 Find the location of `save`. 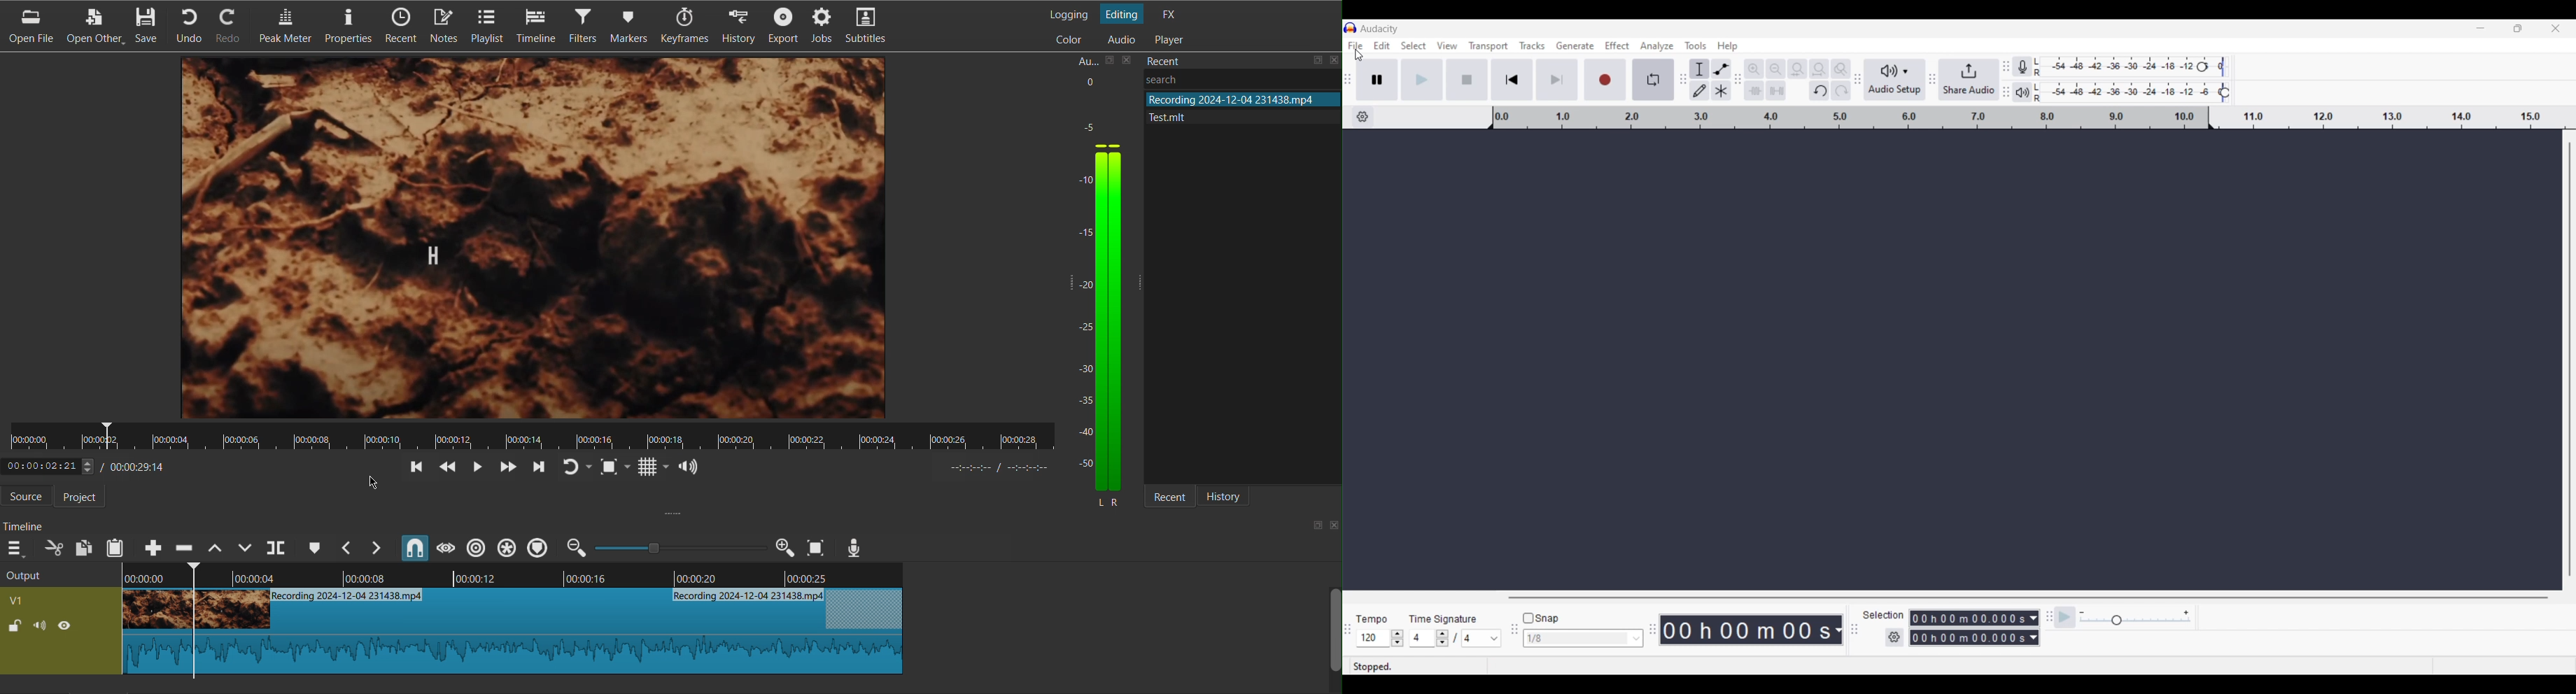

save is located at coordinates (1316, 60).